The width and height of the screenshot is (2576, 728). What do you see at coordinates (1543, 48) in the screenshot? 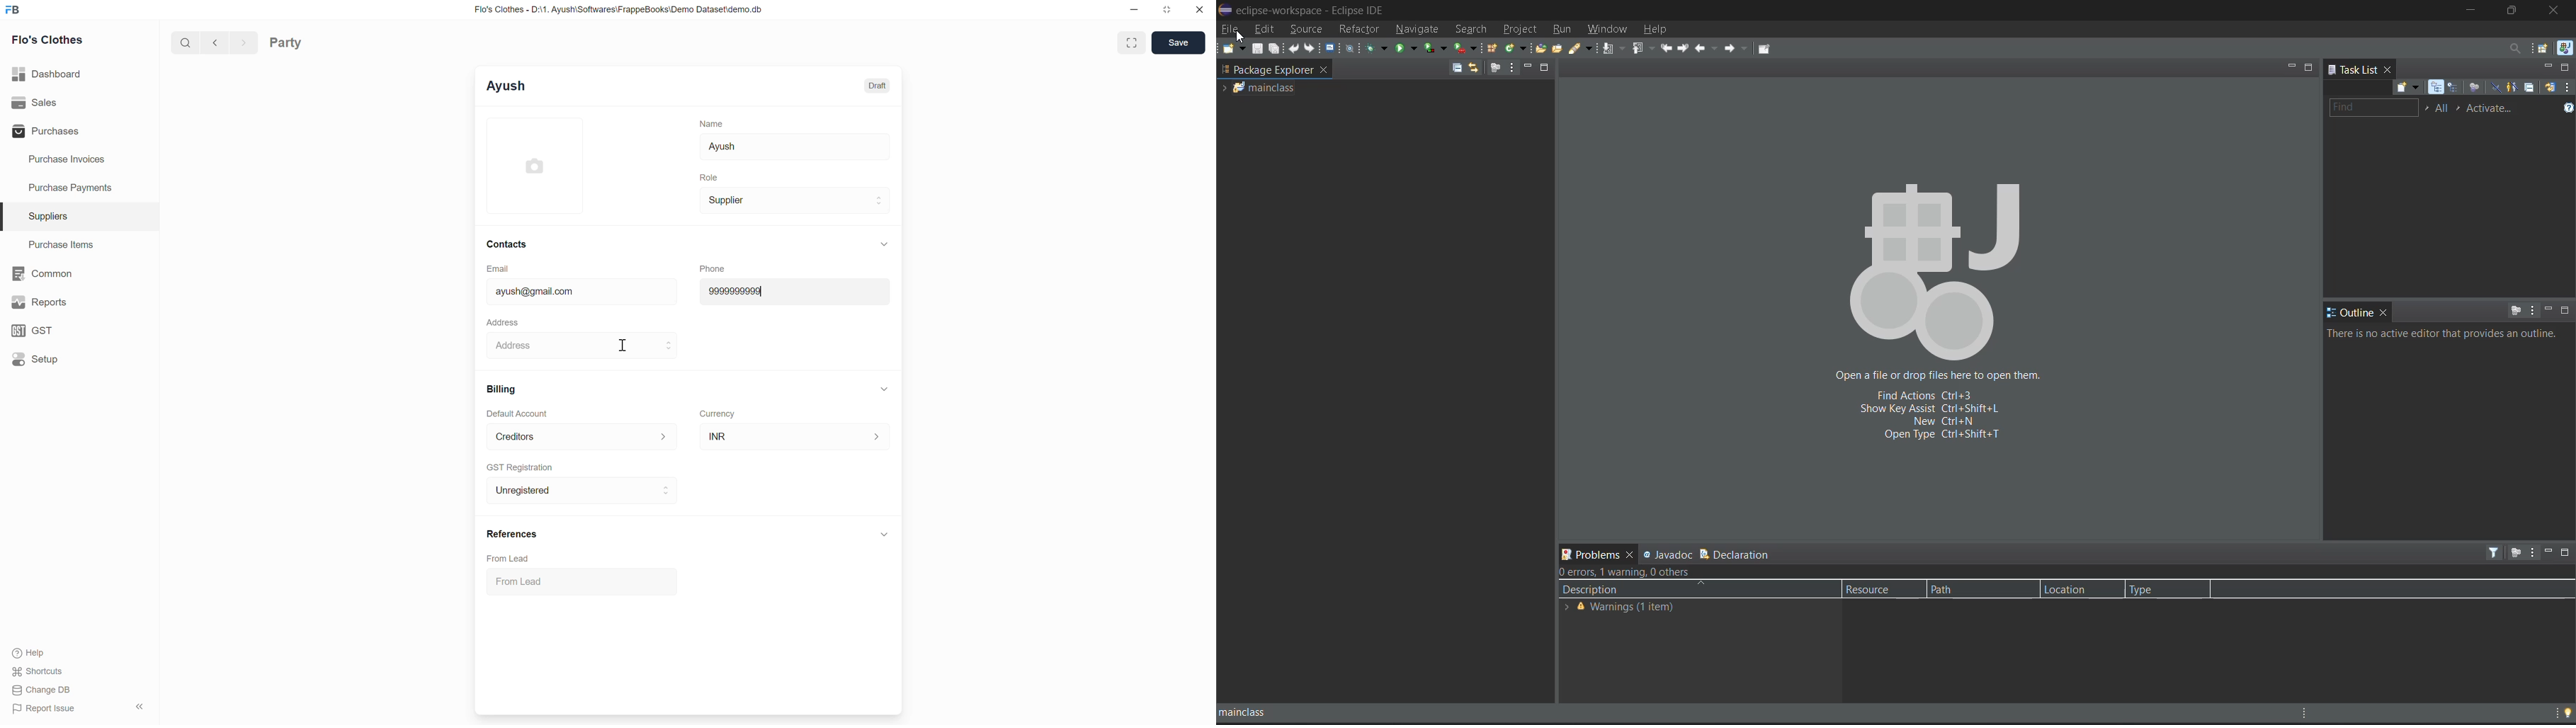
I see `open type` at bounding box center [1543, 48].